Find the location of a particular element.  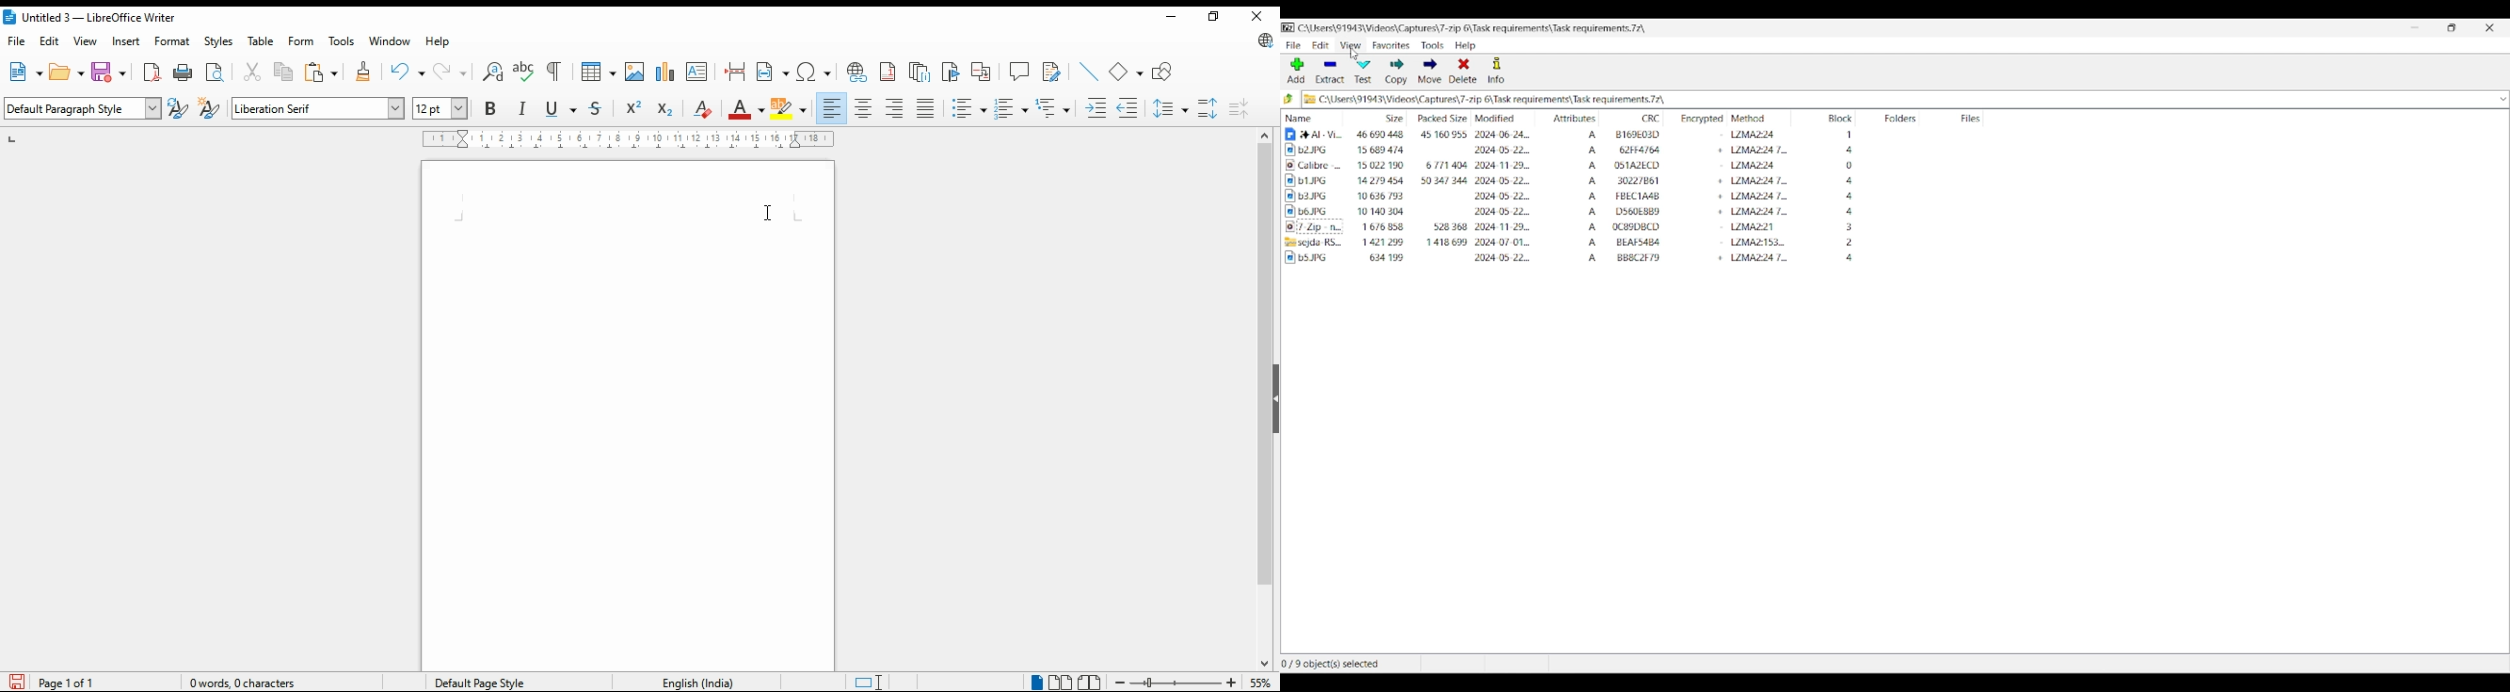

insert chart is located at coordinates (665, 72).